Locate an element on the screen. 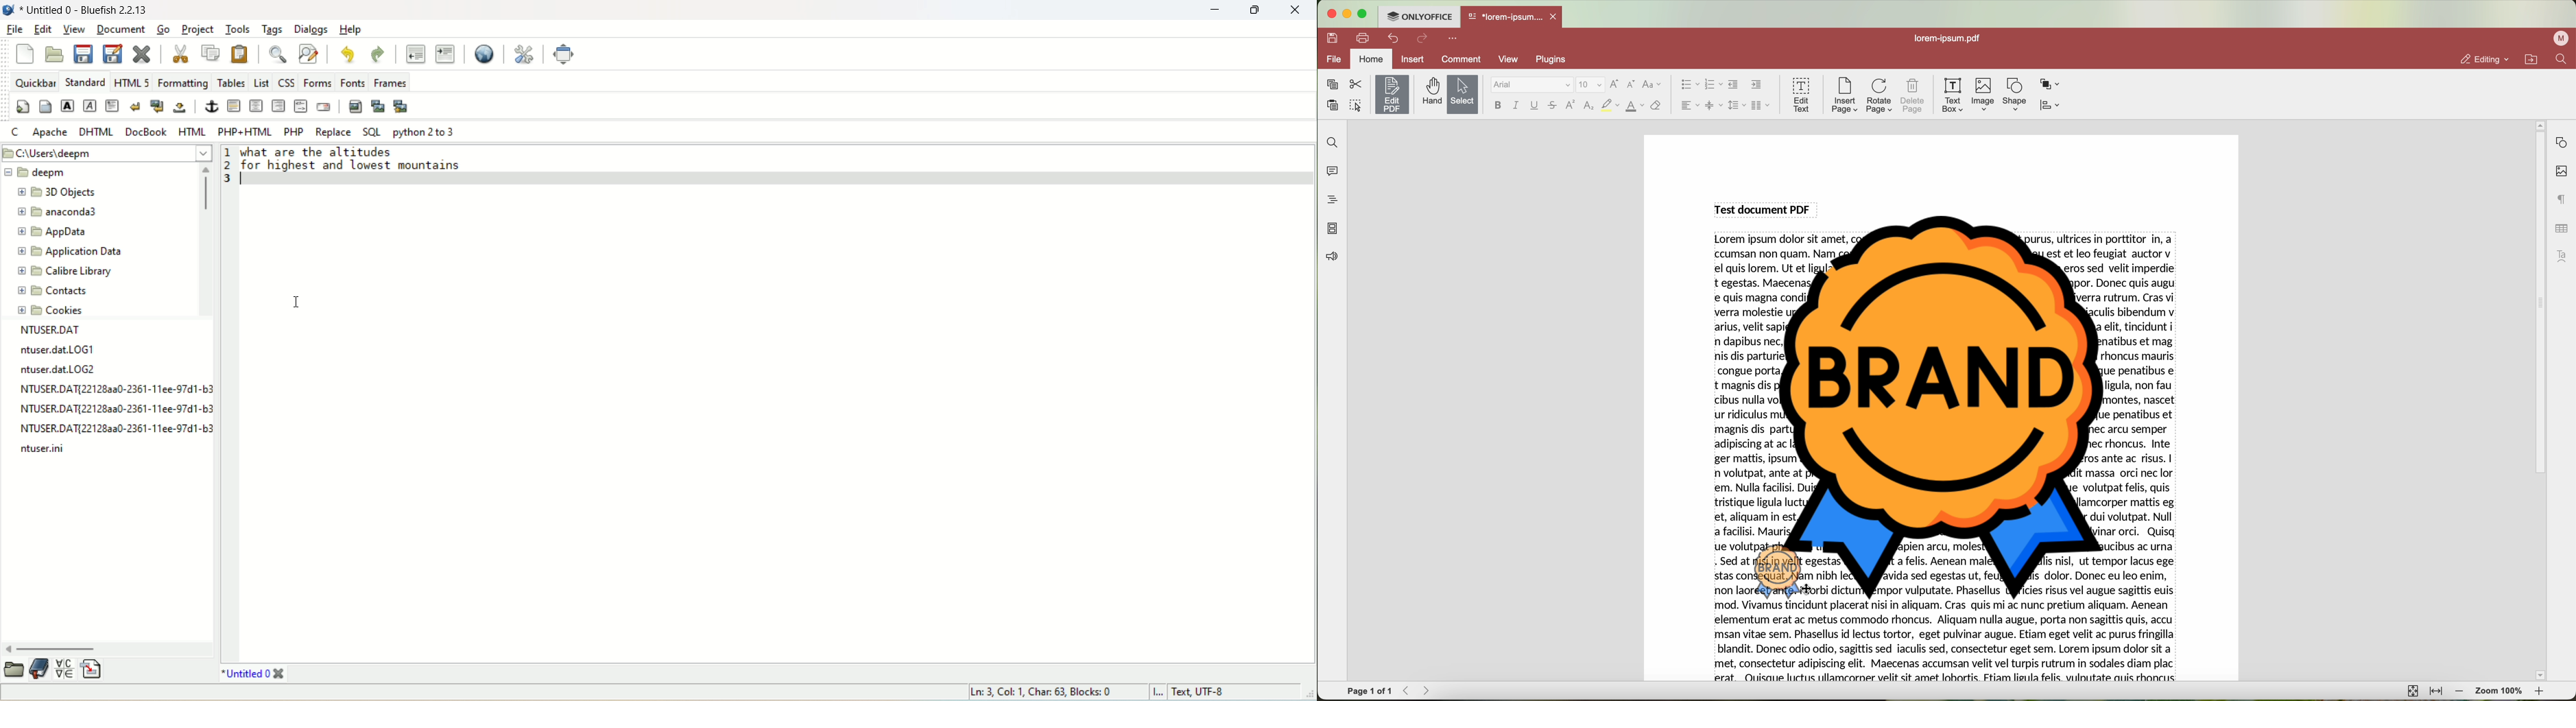  Standard is located at coordinates (84, 81).